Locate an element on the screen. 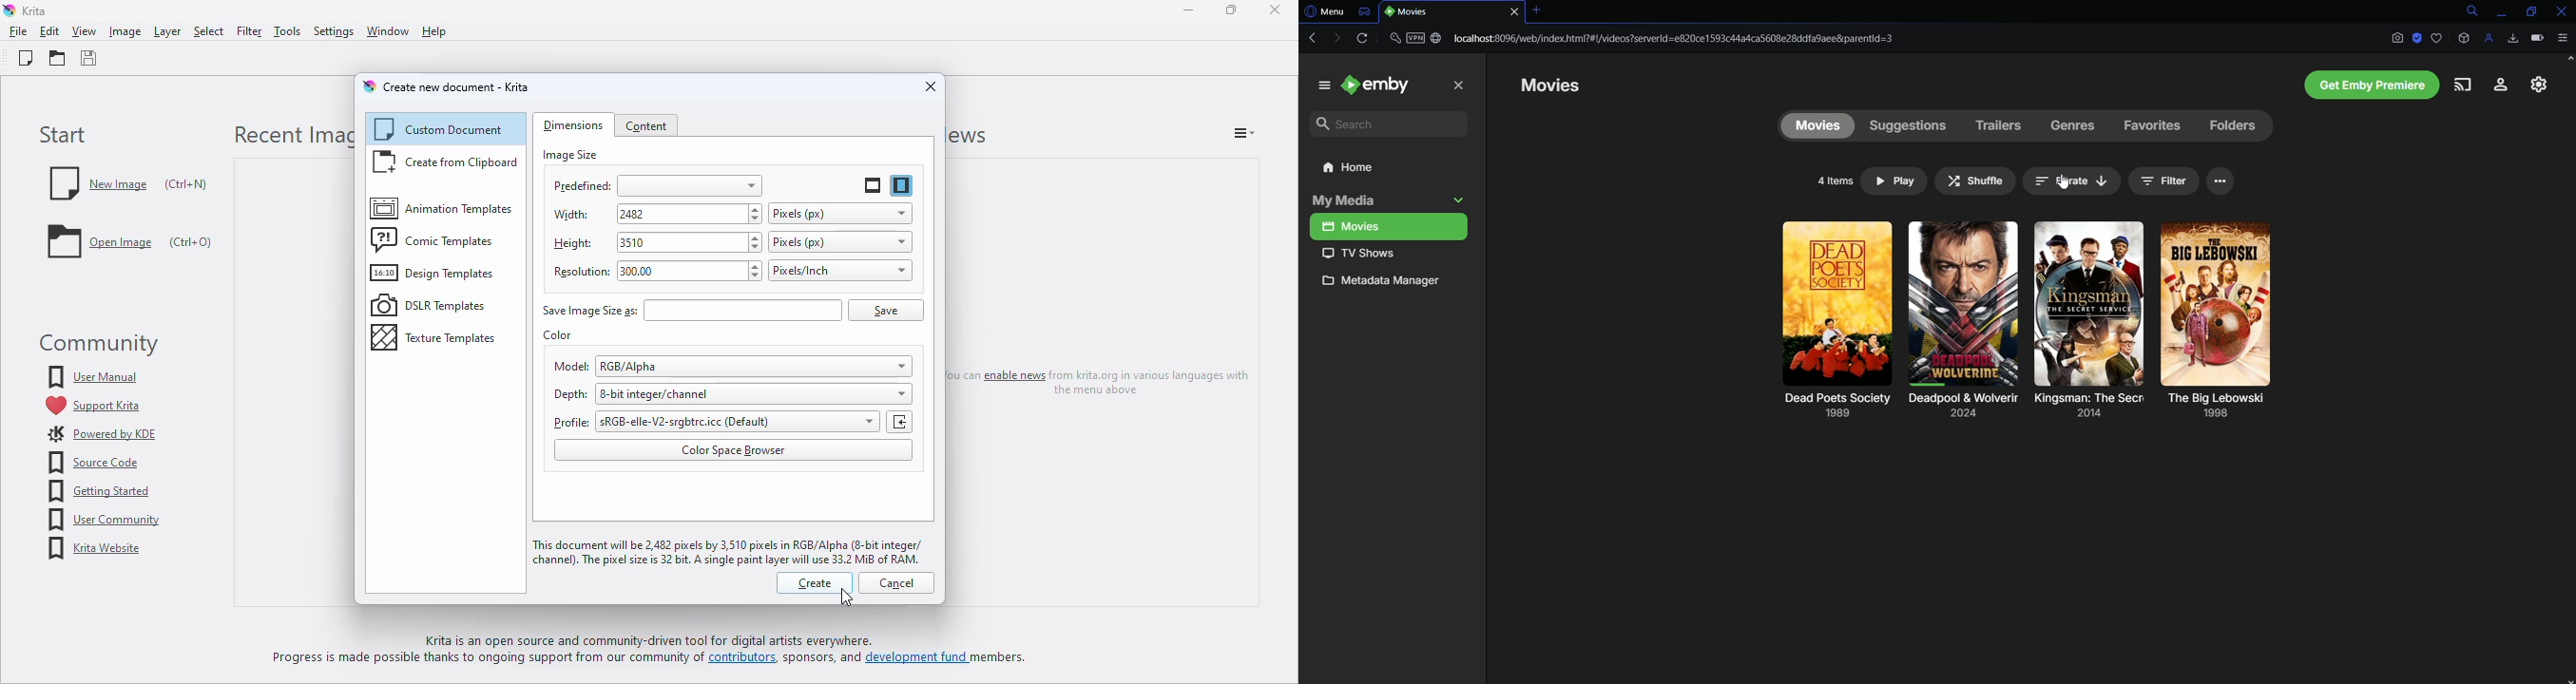  Progress is made possible thanks to ongoing support from our community of is located at coordinates (490, 660).